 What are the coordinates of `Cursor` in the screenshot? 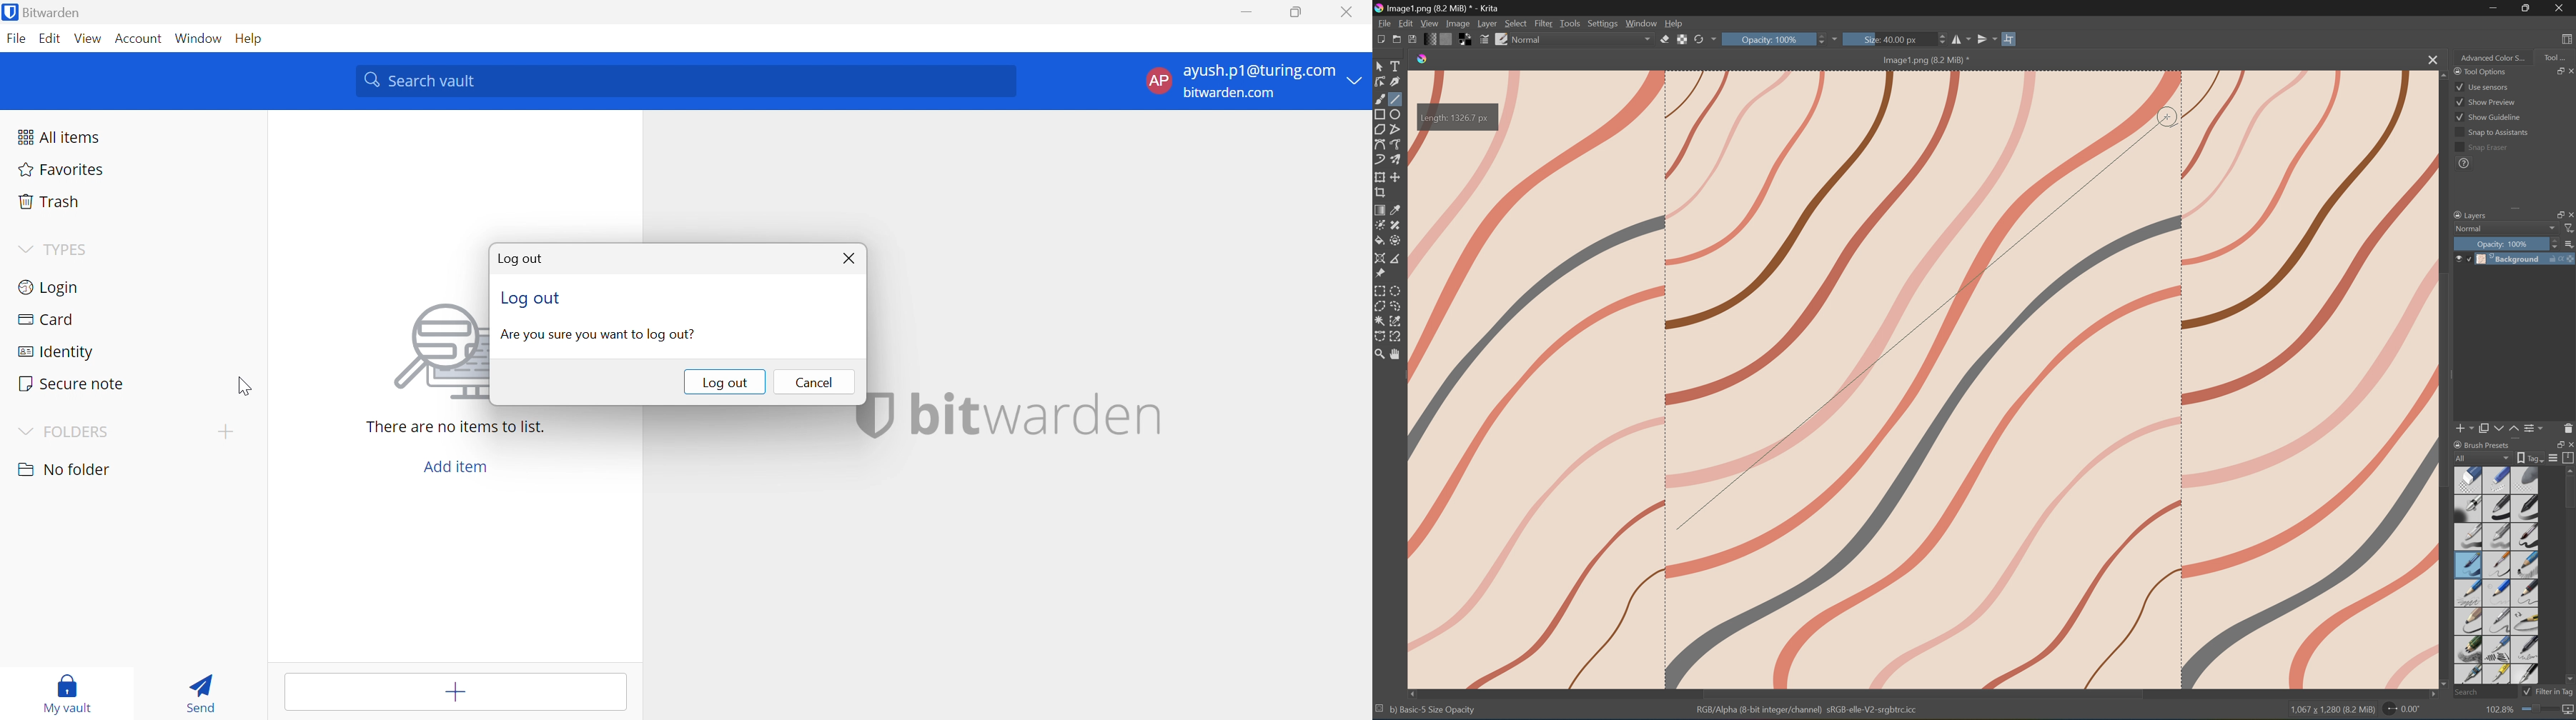 It's located at (2168, 118).